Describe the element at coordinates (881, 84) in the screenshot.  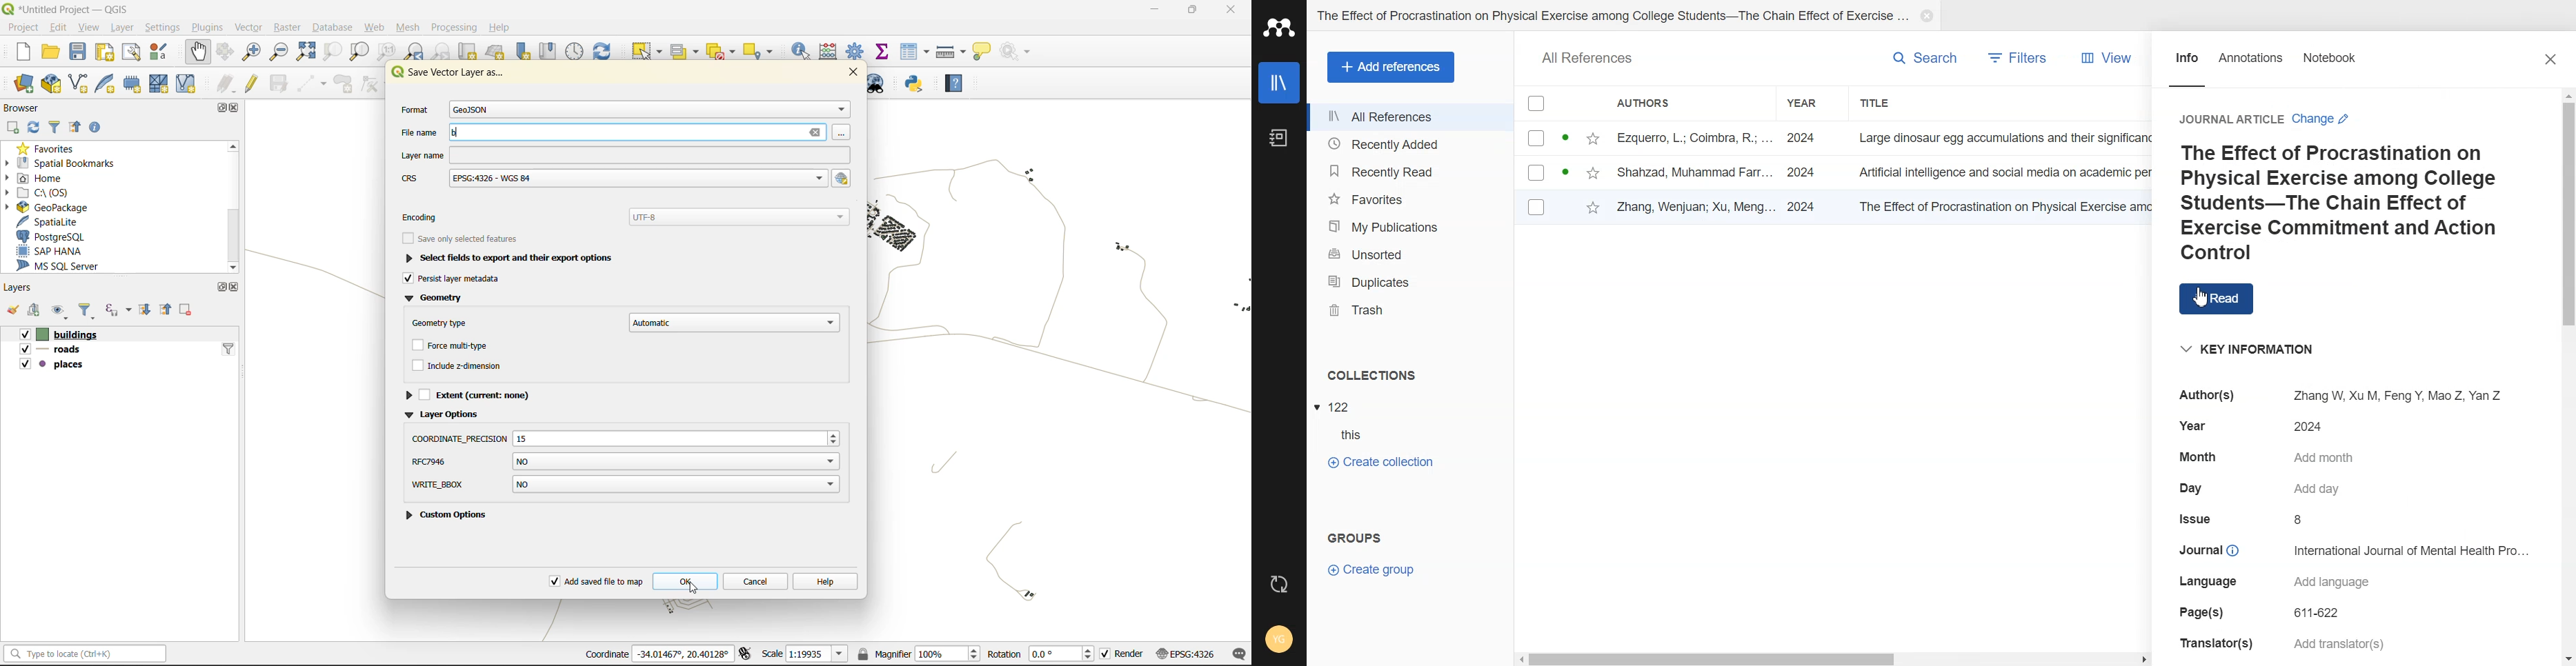
I see `metasearch` at that location.